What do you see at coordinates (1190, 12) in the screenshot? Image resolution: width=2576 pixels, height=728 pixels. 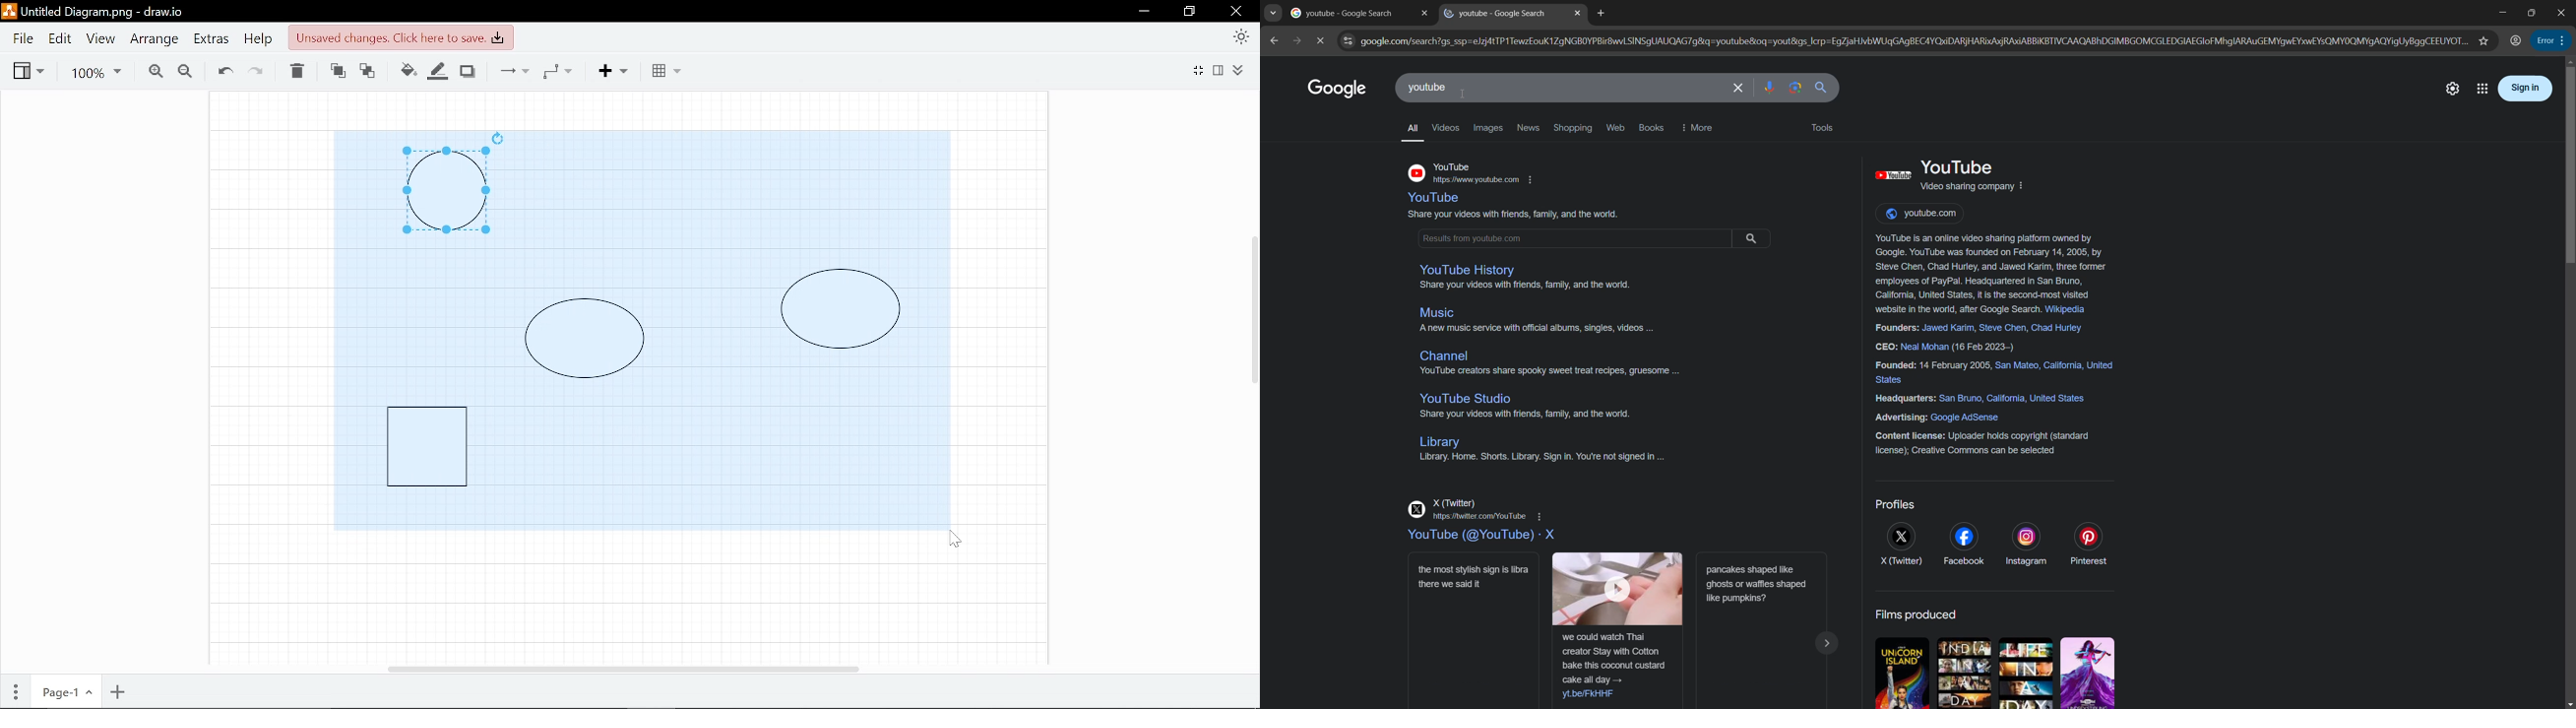 I see `Restore down` at bounding box center [1190, 12].